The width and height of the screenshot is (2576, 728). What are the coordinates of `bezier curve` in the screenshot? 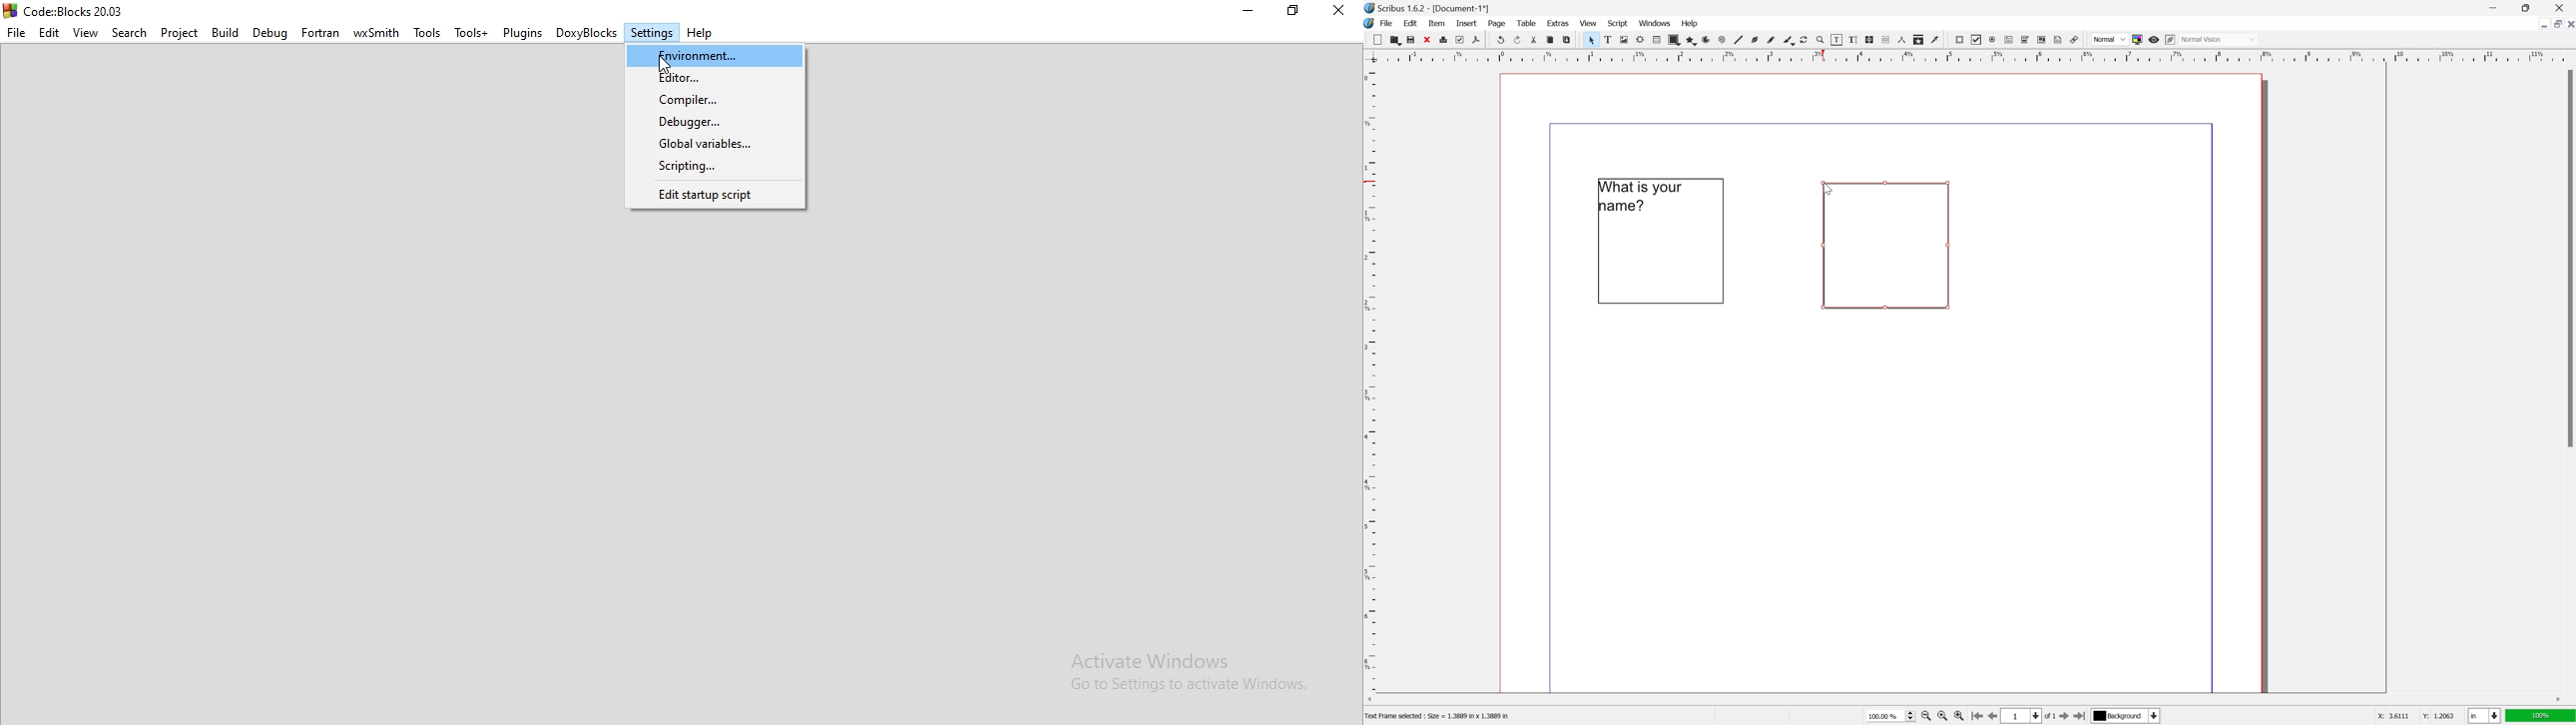 It's located at (1755, 39).